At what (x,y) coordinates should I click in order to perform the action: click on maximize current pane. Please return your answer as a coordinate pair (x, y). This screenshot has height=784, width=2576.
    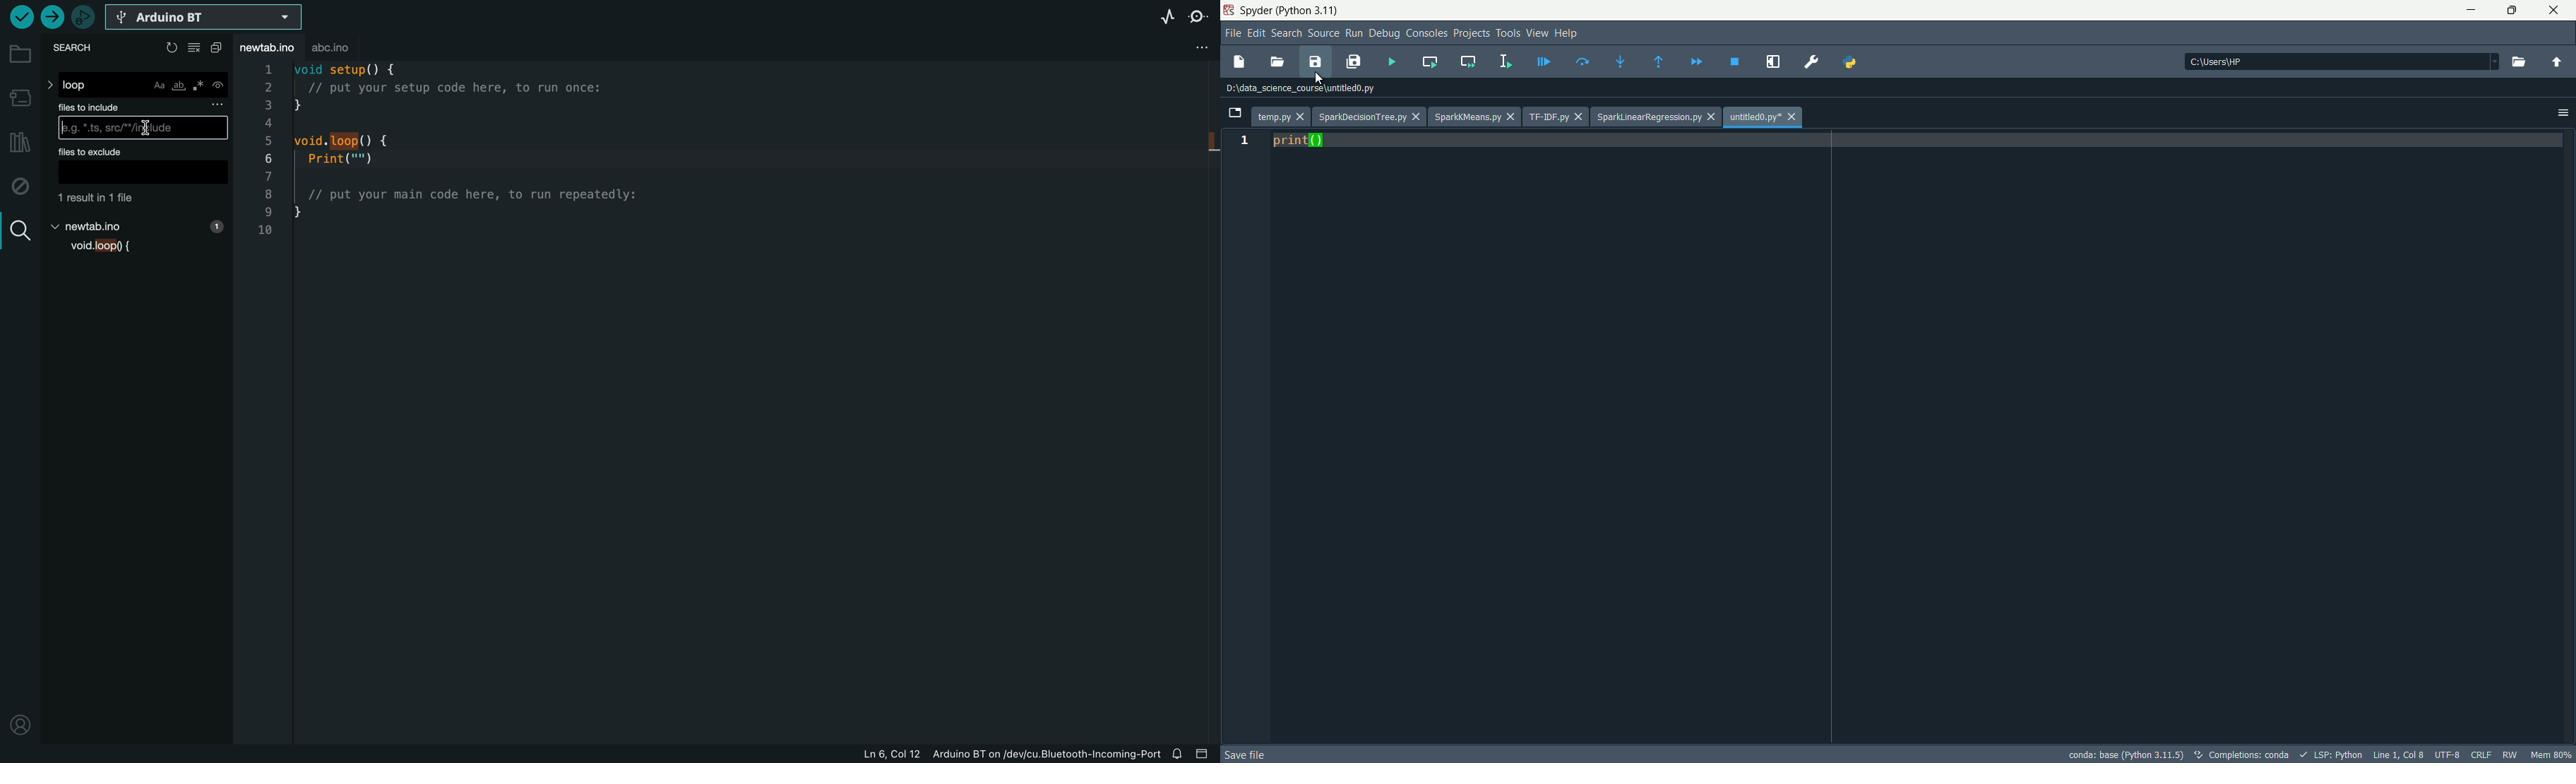
    Looking at the image, I should click on (1770, 61).